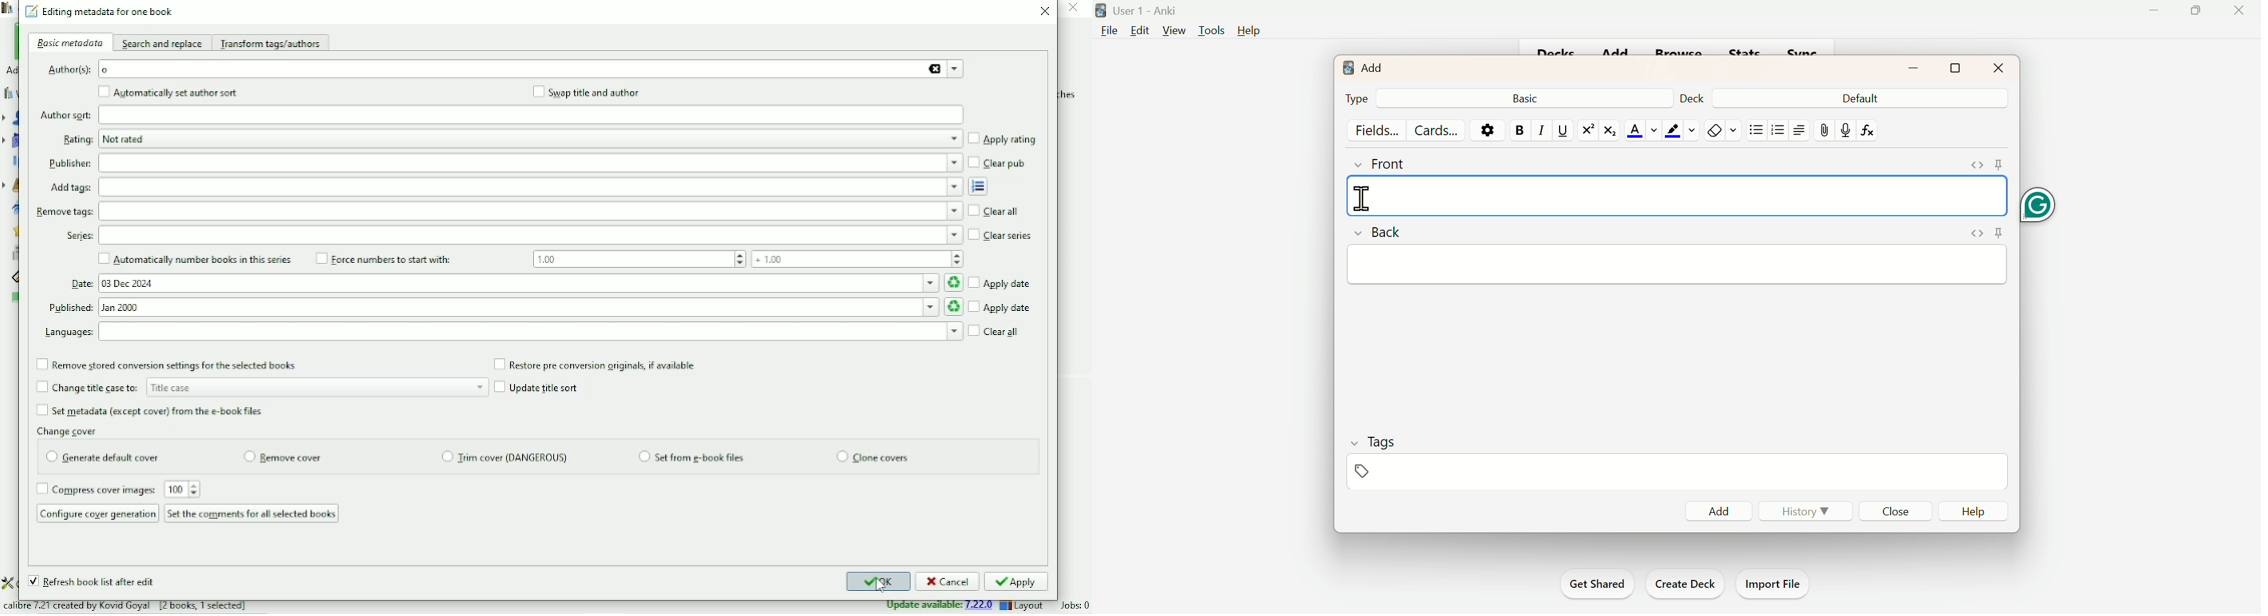 This screenshot has width=2268, height=616. Describe the element at coordinates (1002, 236) in the screenshot. I see `Clear series` at that location.